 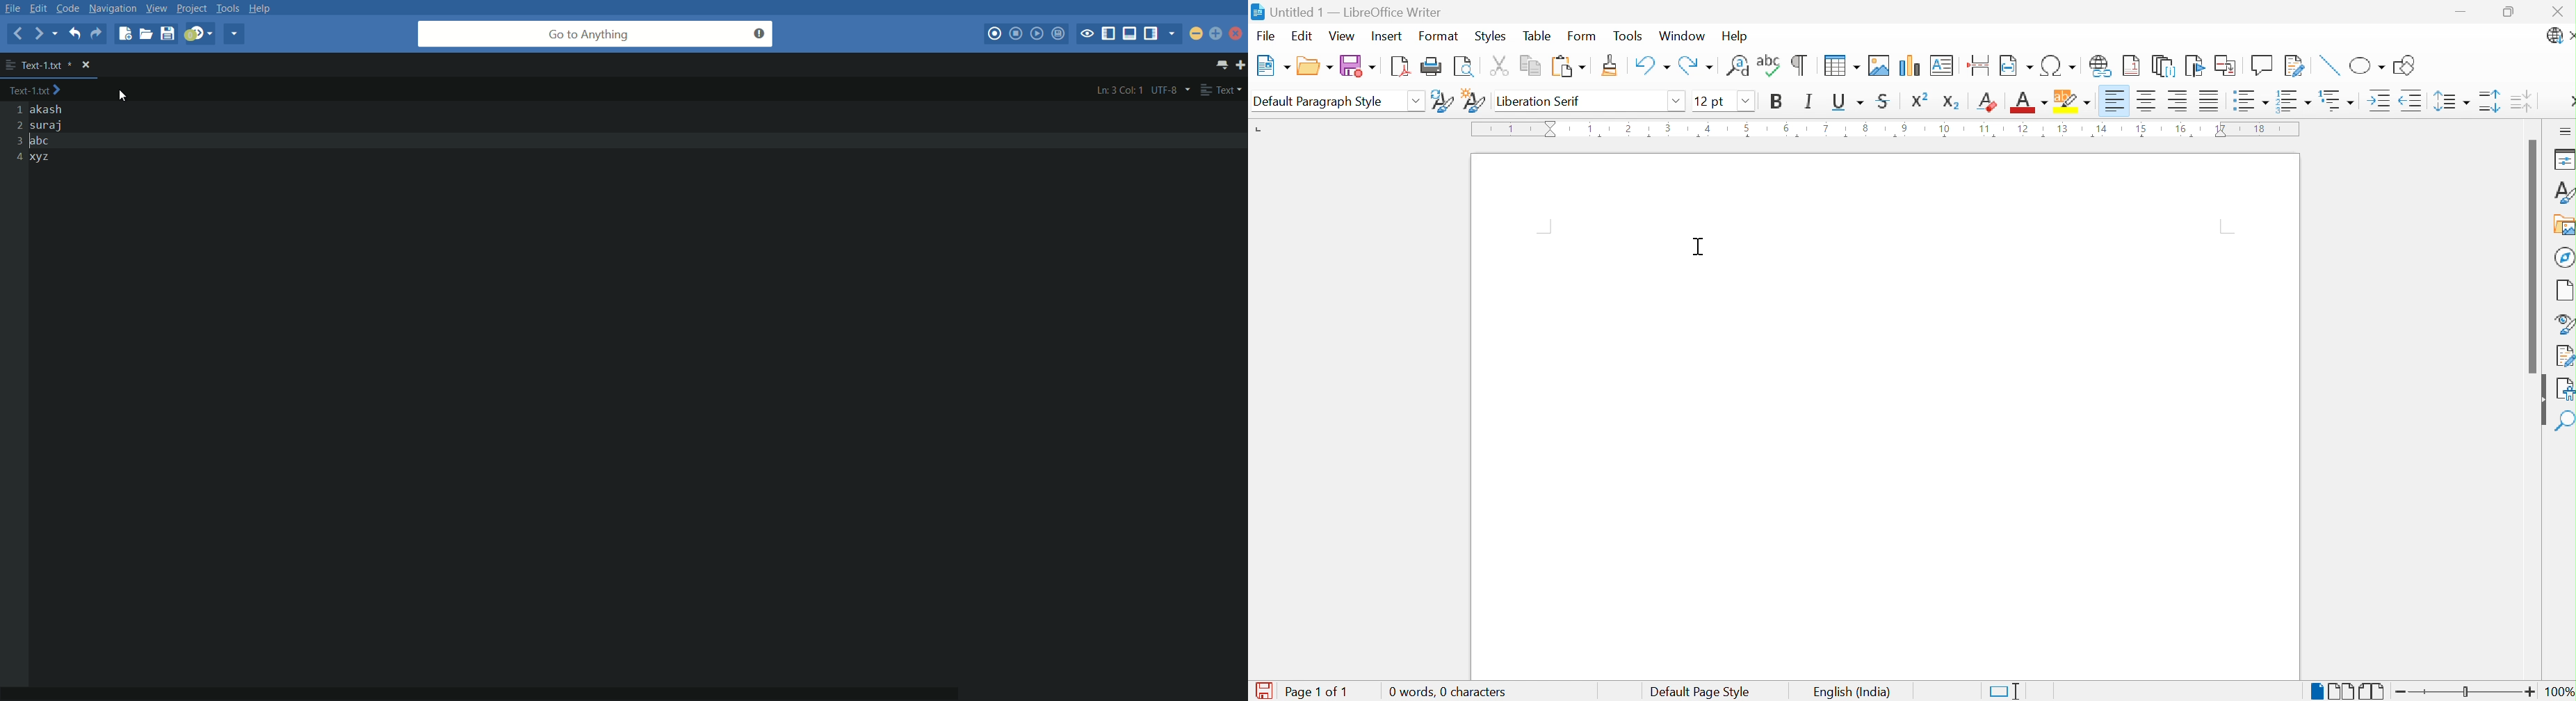 I want to click on Insert Table, so click(x=1840, y=65).